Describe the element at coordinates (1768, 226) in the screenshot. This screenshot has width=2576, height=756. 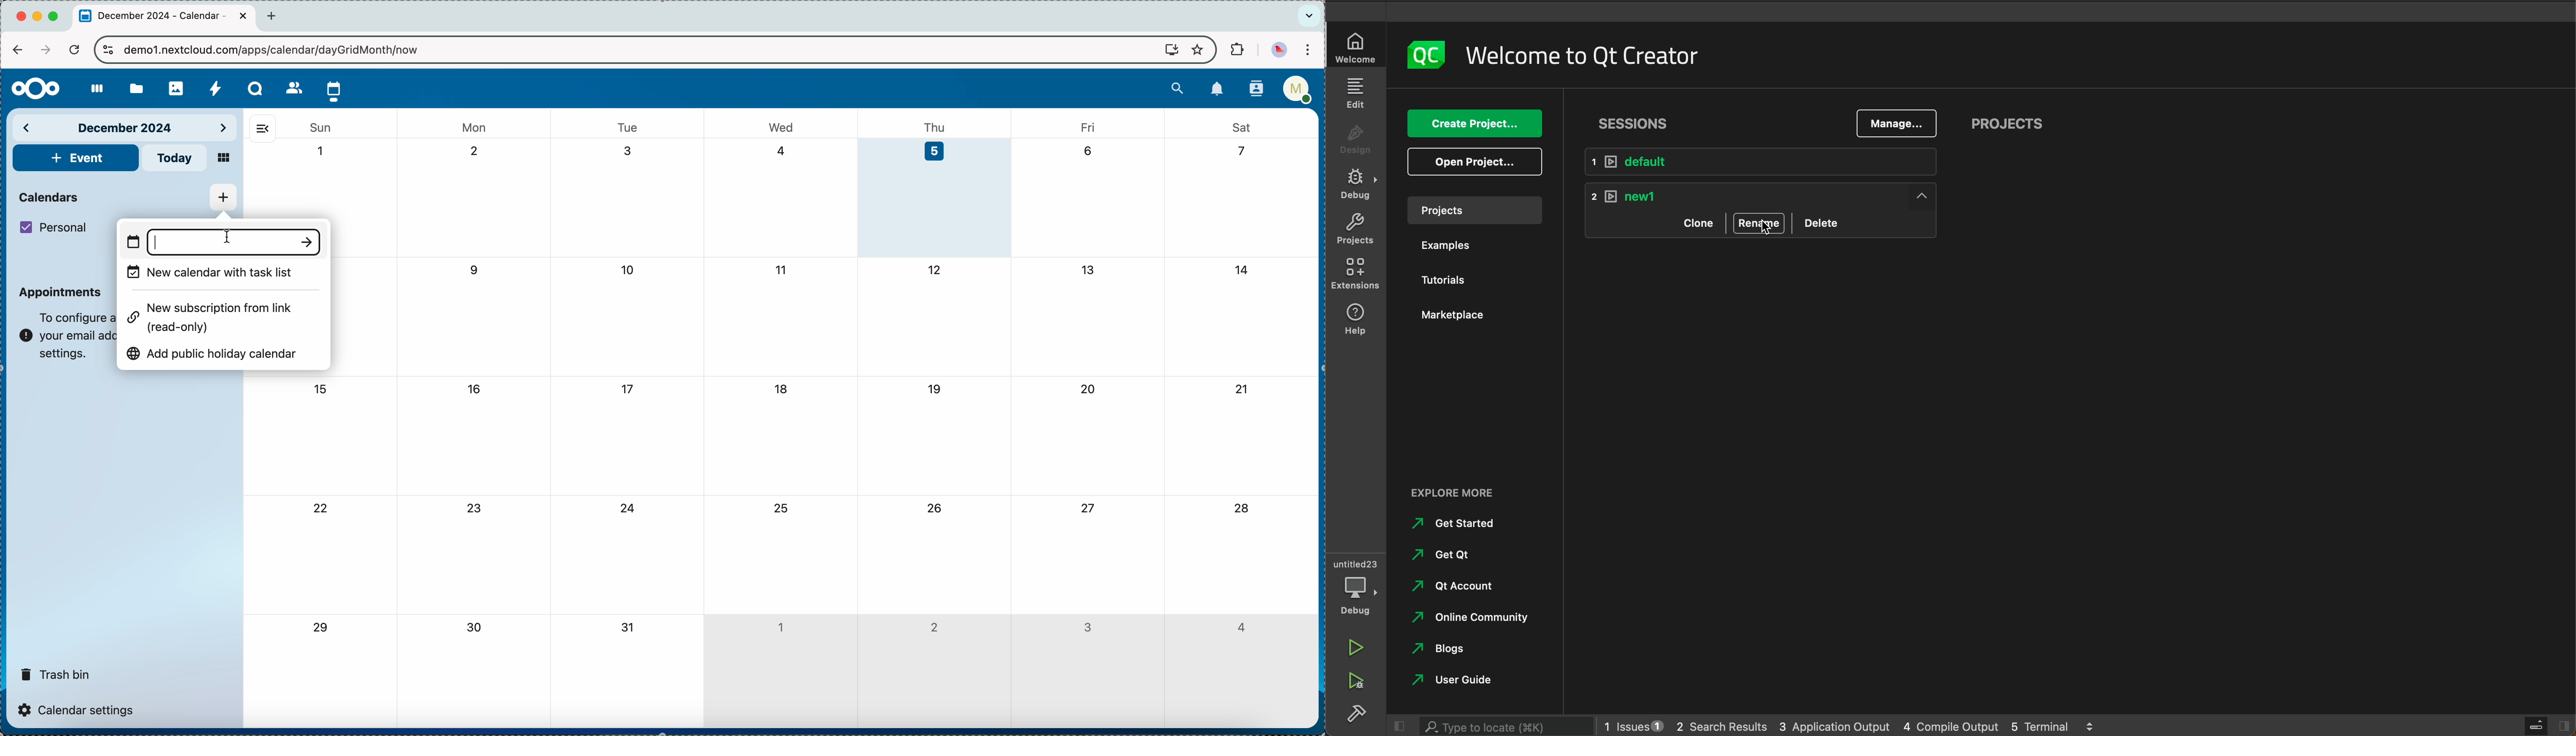
I see `cursor` at that location.